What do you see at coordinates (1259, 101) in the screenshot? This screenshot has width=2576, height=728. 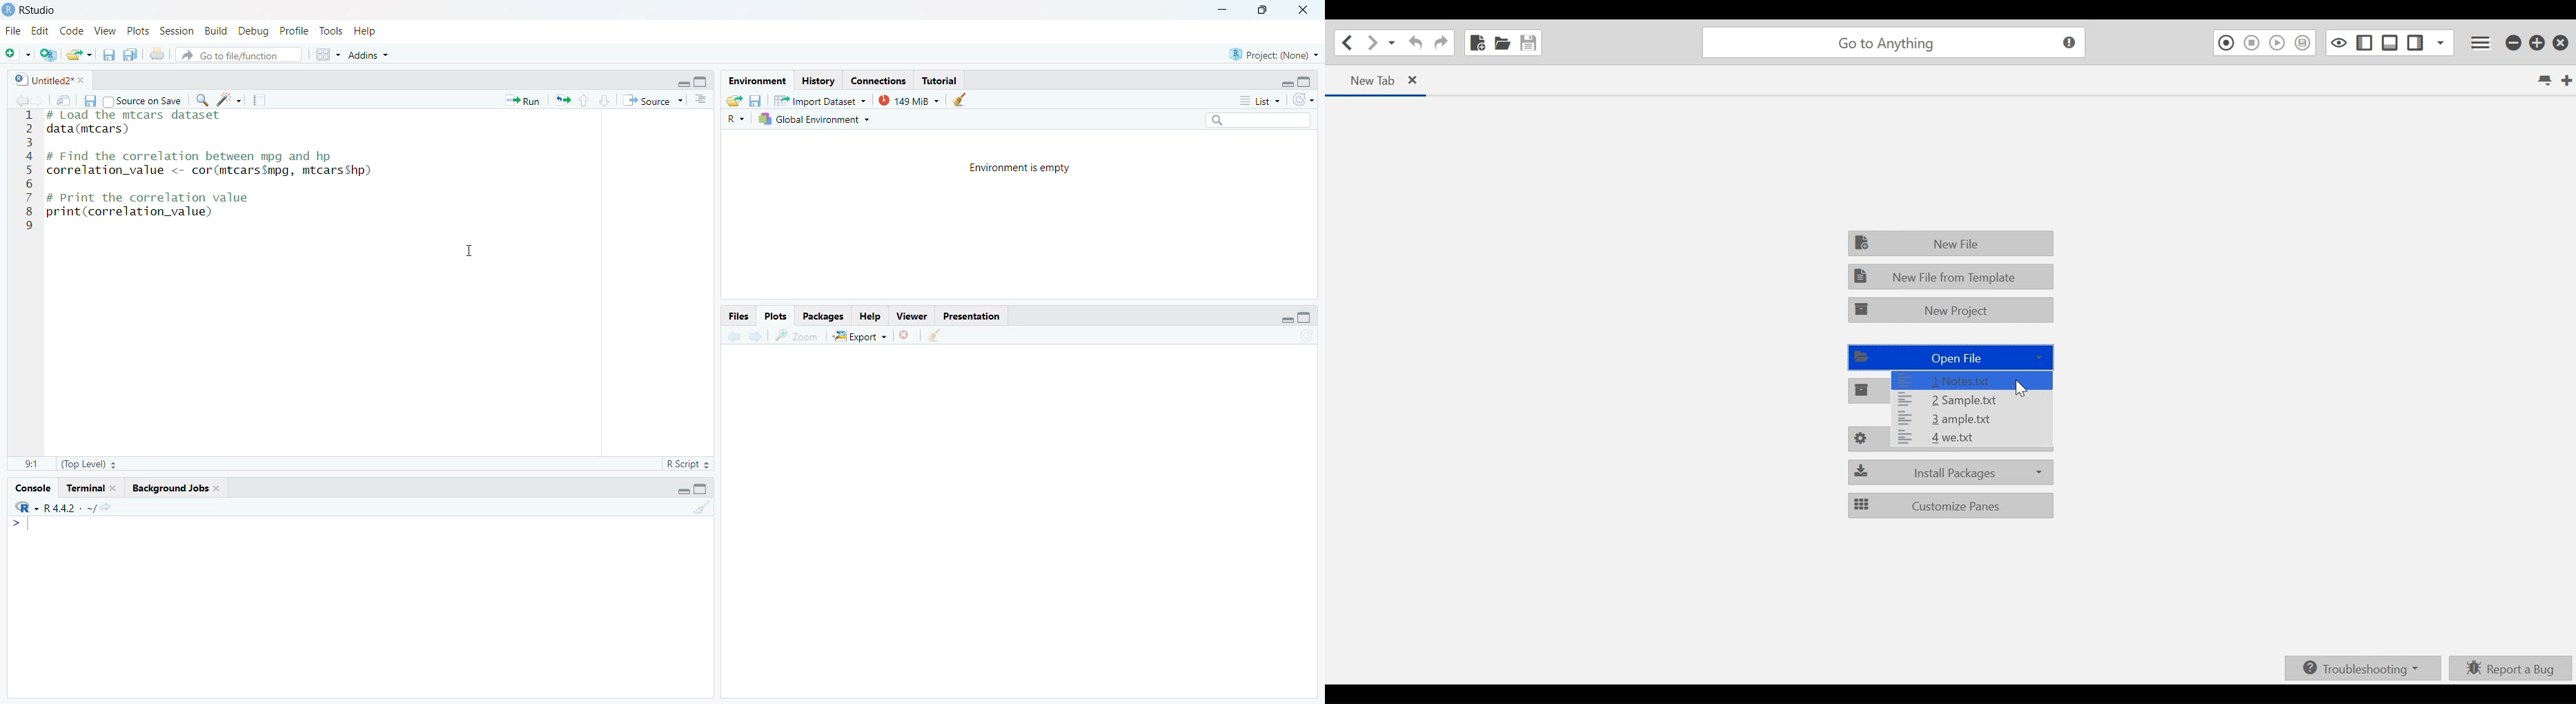 I see `List` at bounding box center [1259, 101].